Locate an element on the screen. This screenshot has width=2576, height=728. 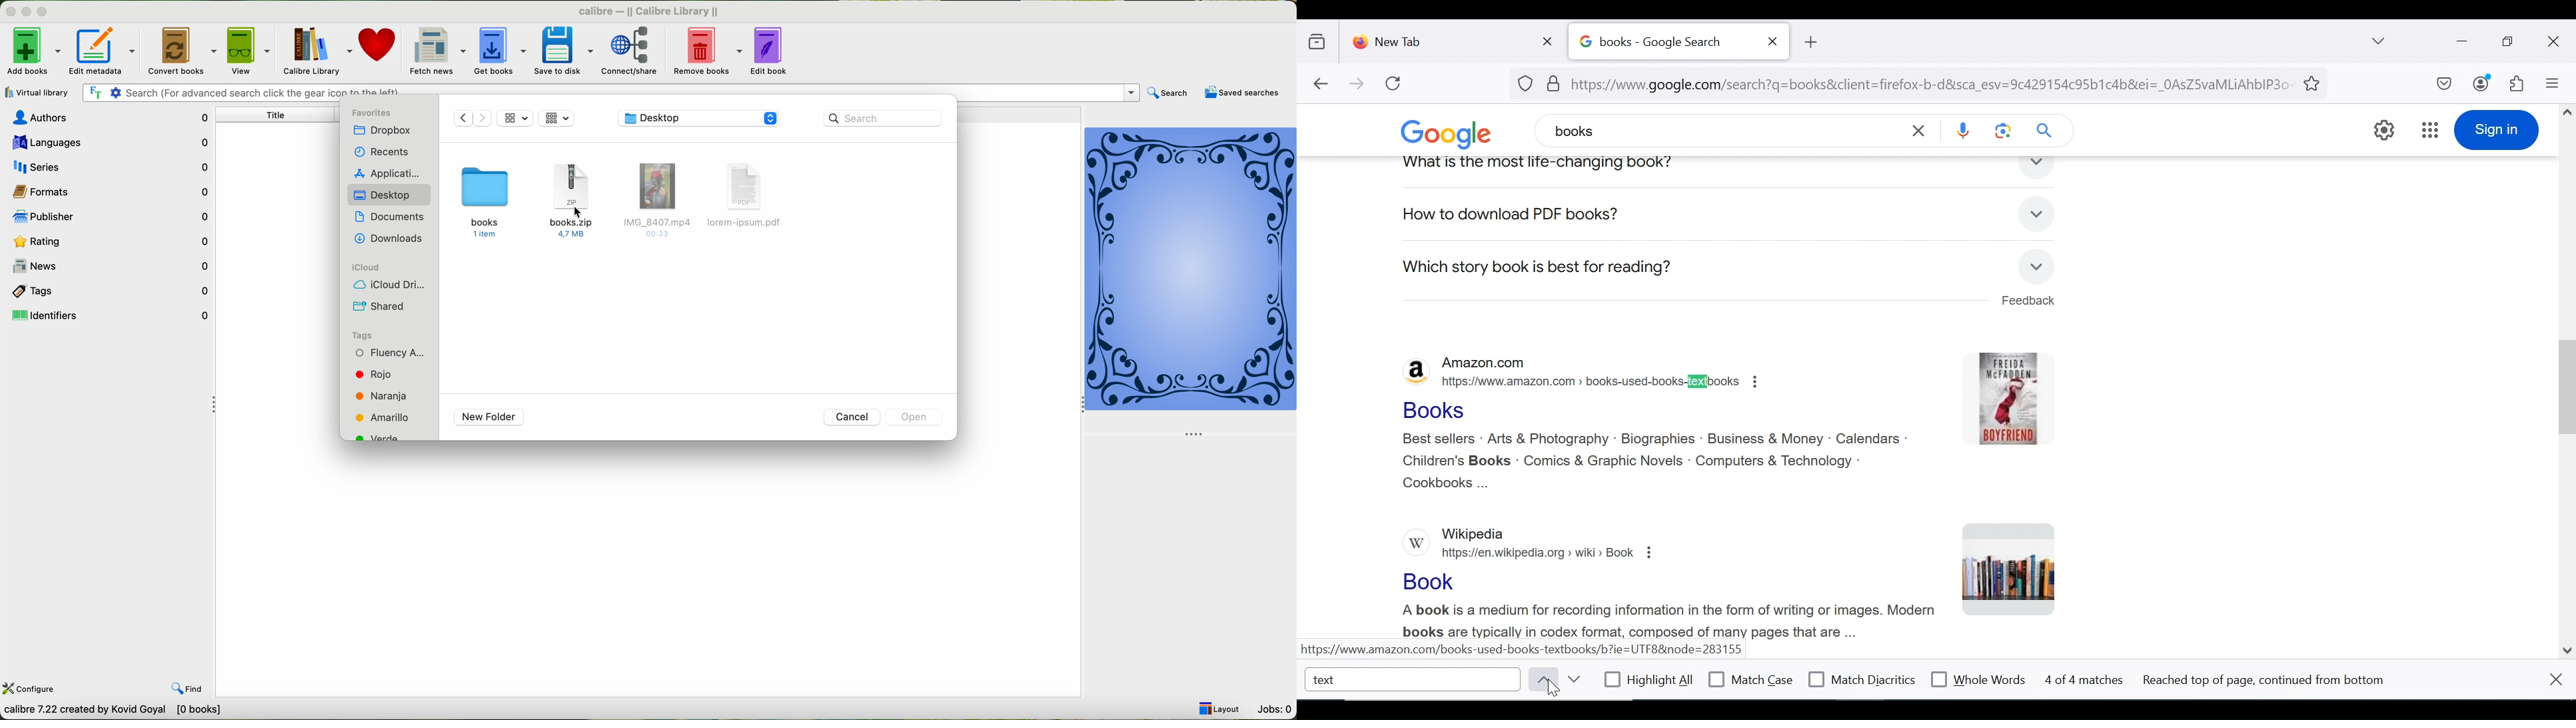
which story book is best for reading is located at coordinates (1538, 268).